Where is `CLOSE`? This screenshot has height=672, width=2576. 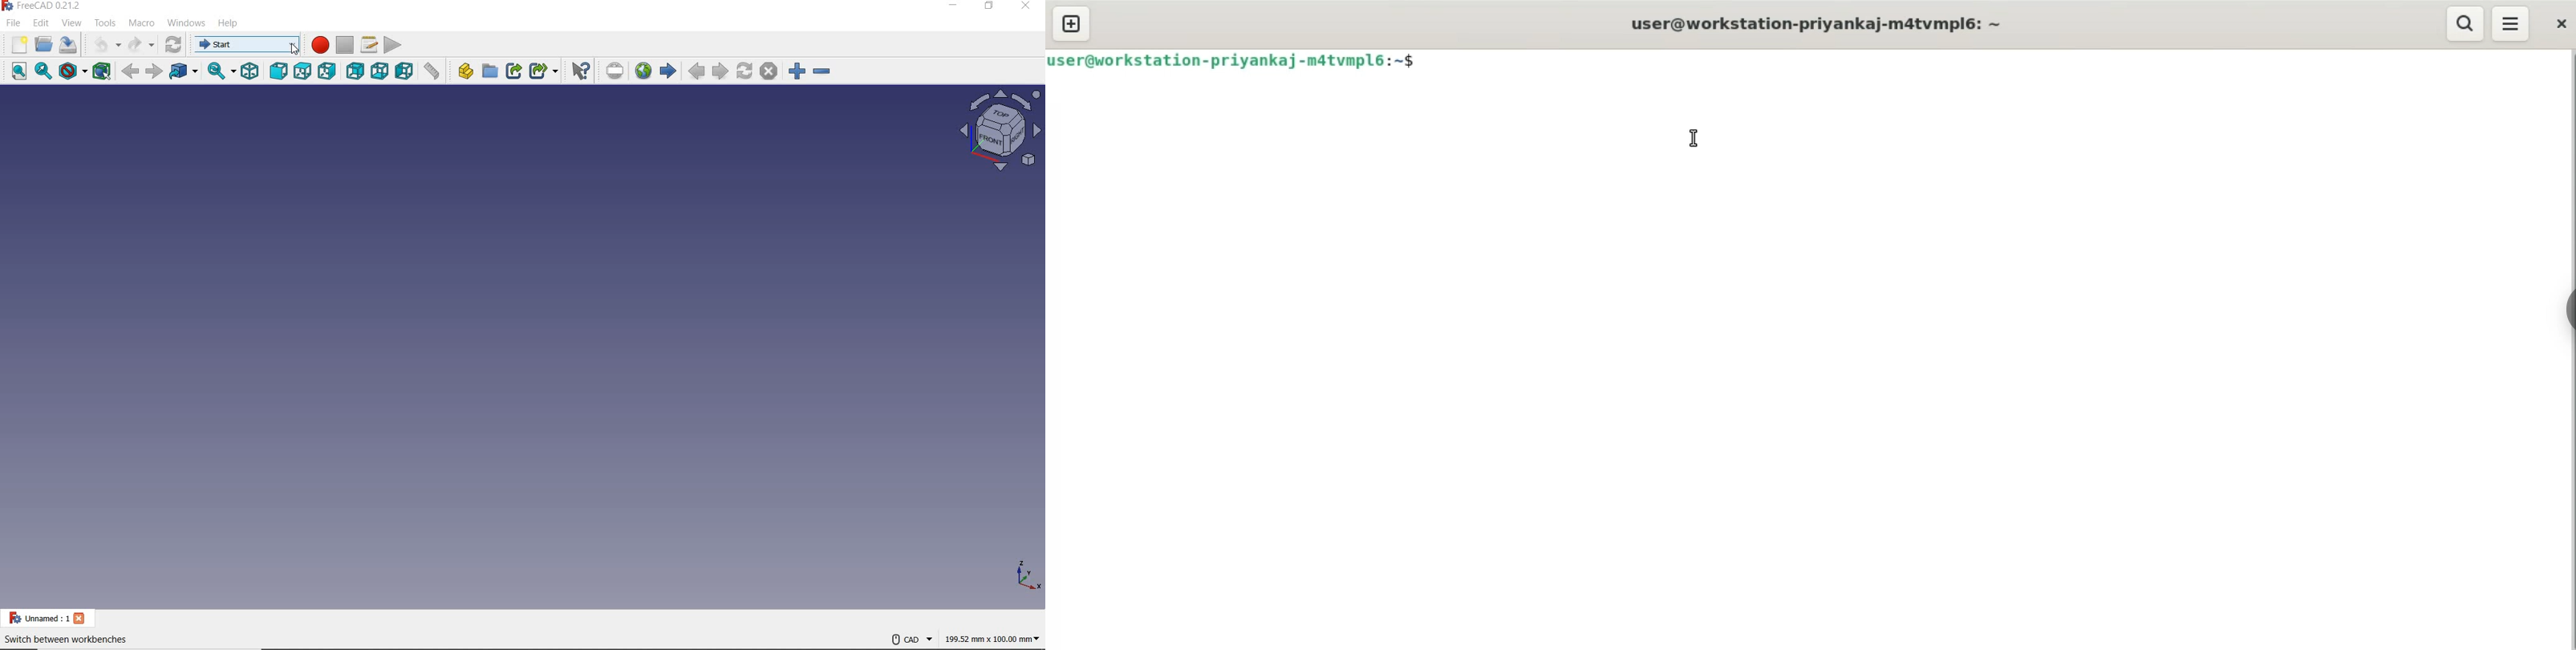 CLOSE is located at coordinates (1028, 8).